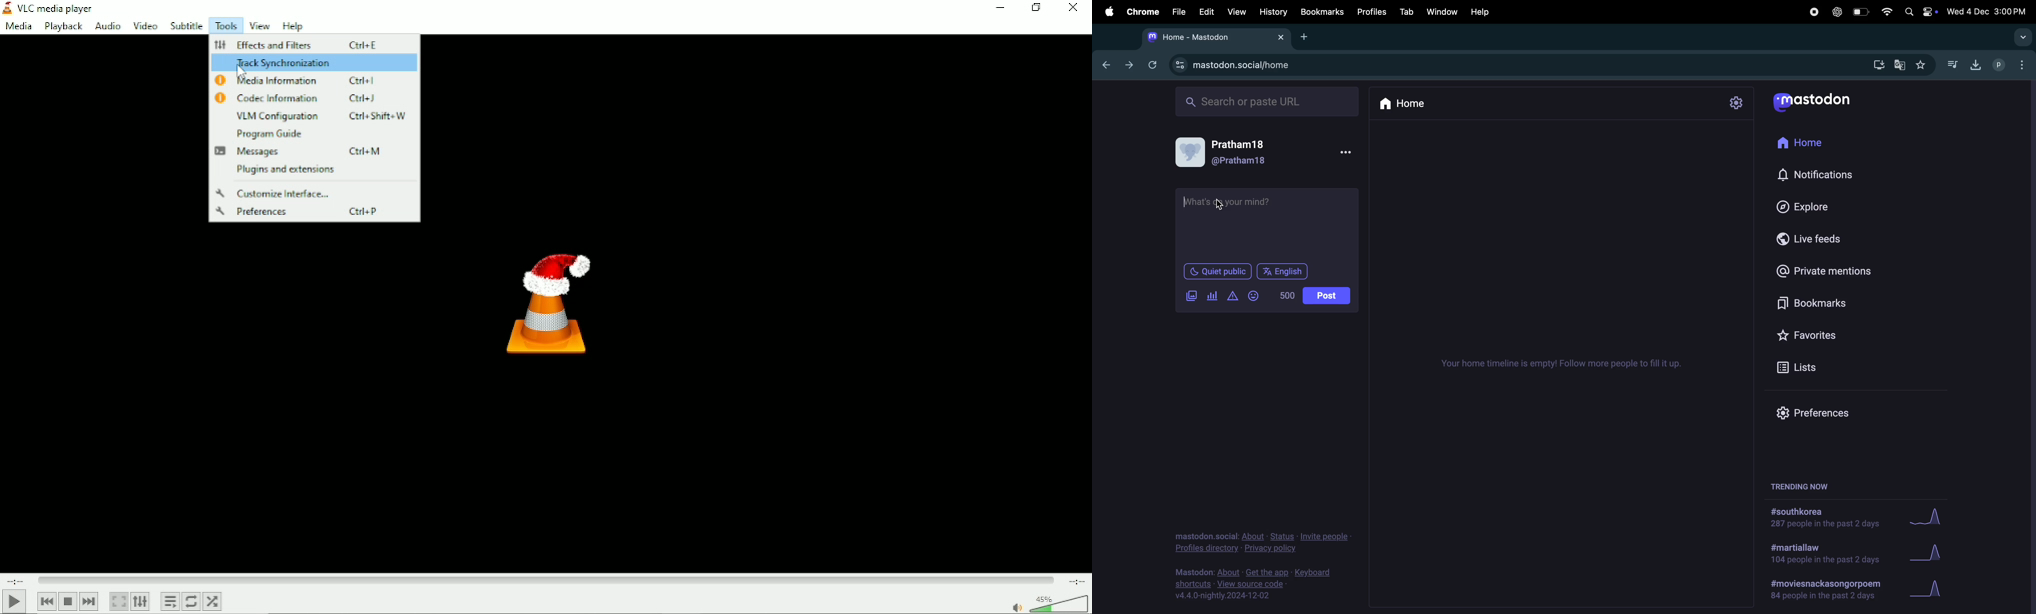  What do you see at coordinates (17, 580) in the screenshot?
I see `Elapsed time` at bounding box center [17, 580].